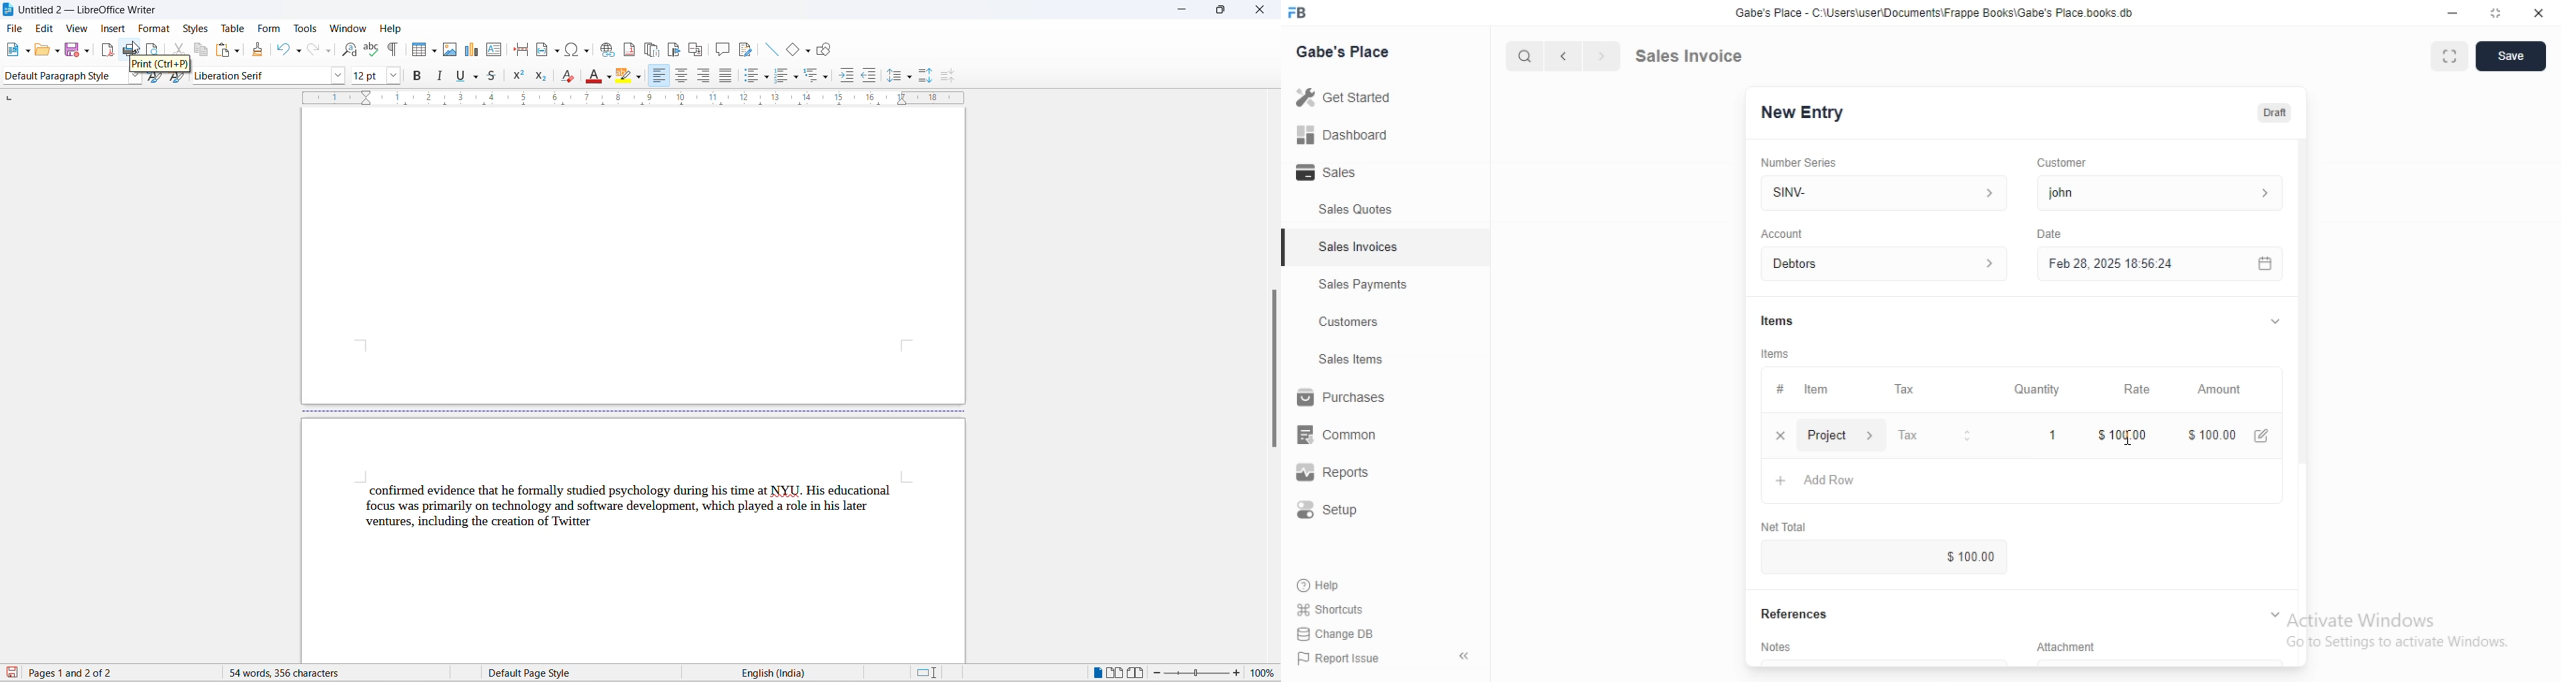 The image size is (2576, 700). I want to click on Sales Payments, so click(1358, 285).